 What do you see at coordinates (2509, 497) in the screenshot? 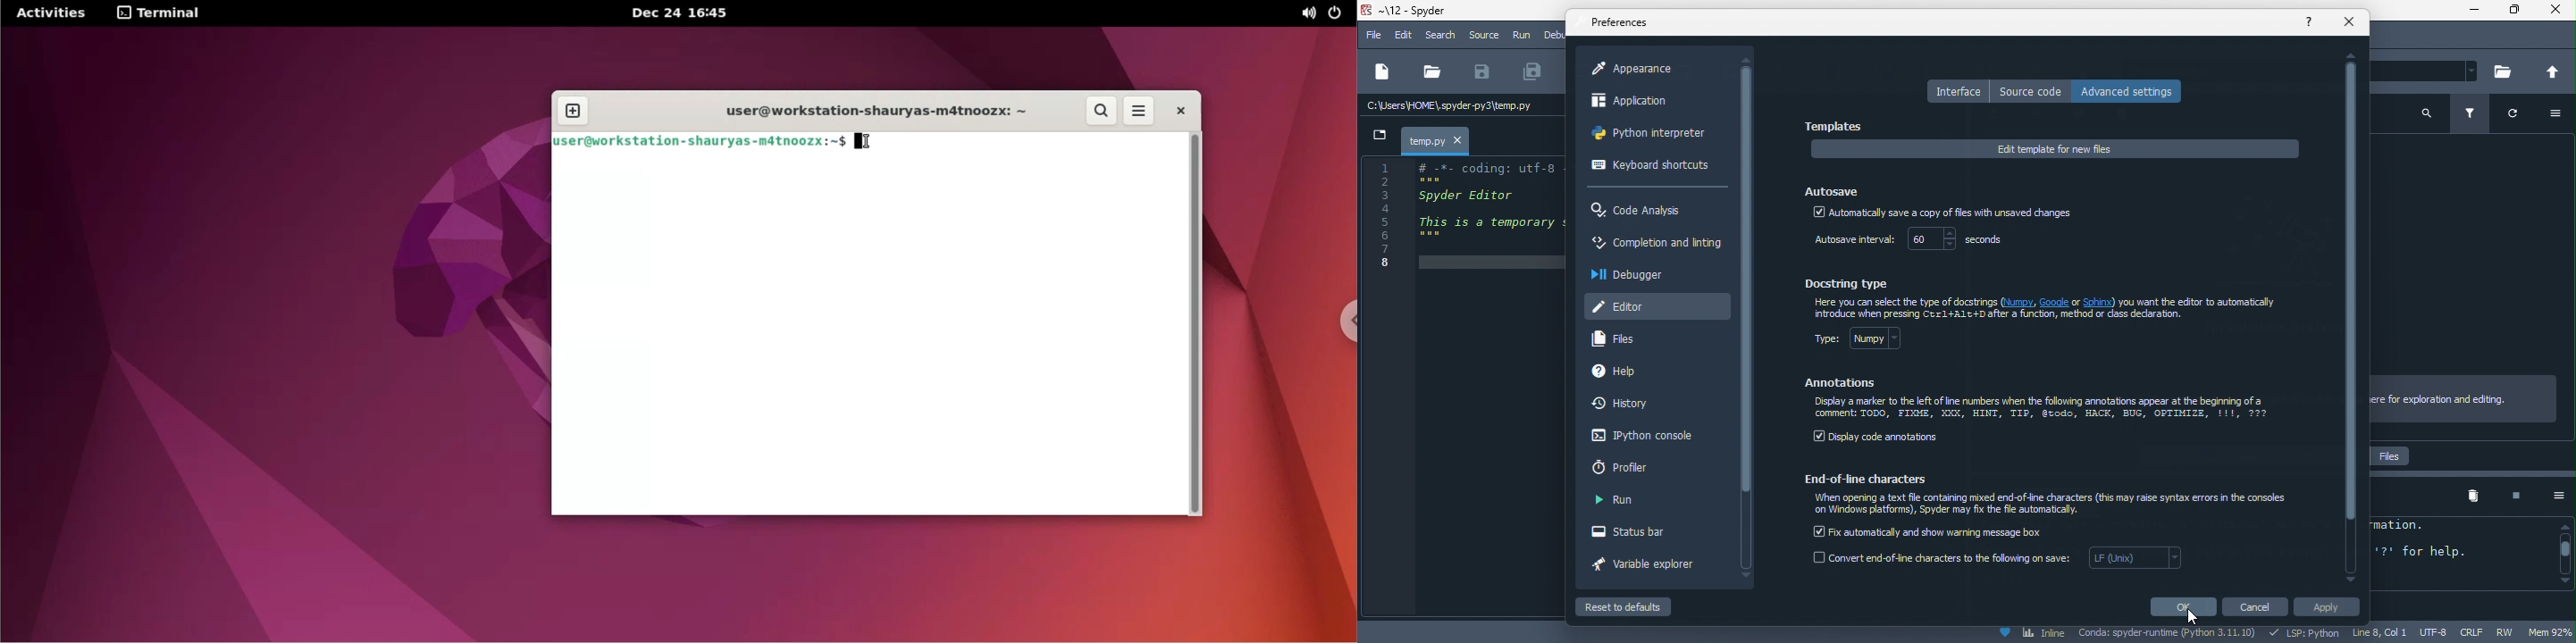
I see `interrupt kenel` at bounding box center [2509, 497].